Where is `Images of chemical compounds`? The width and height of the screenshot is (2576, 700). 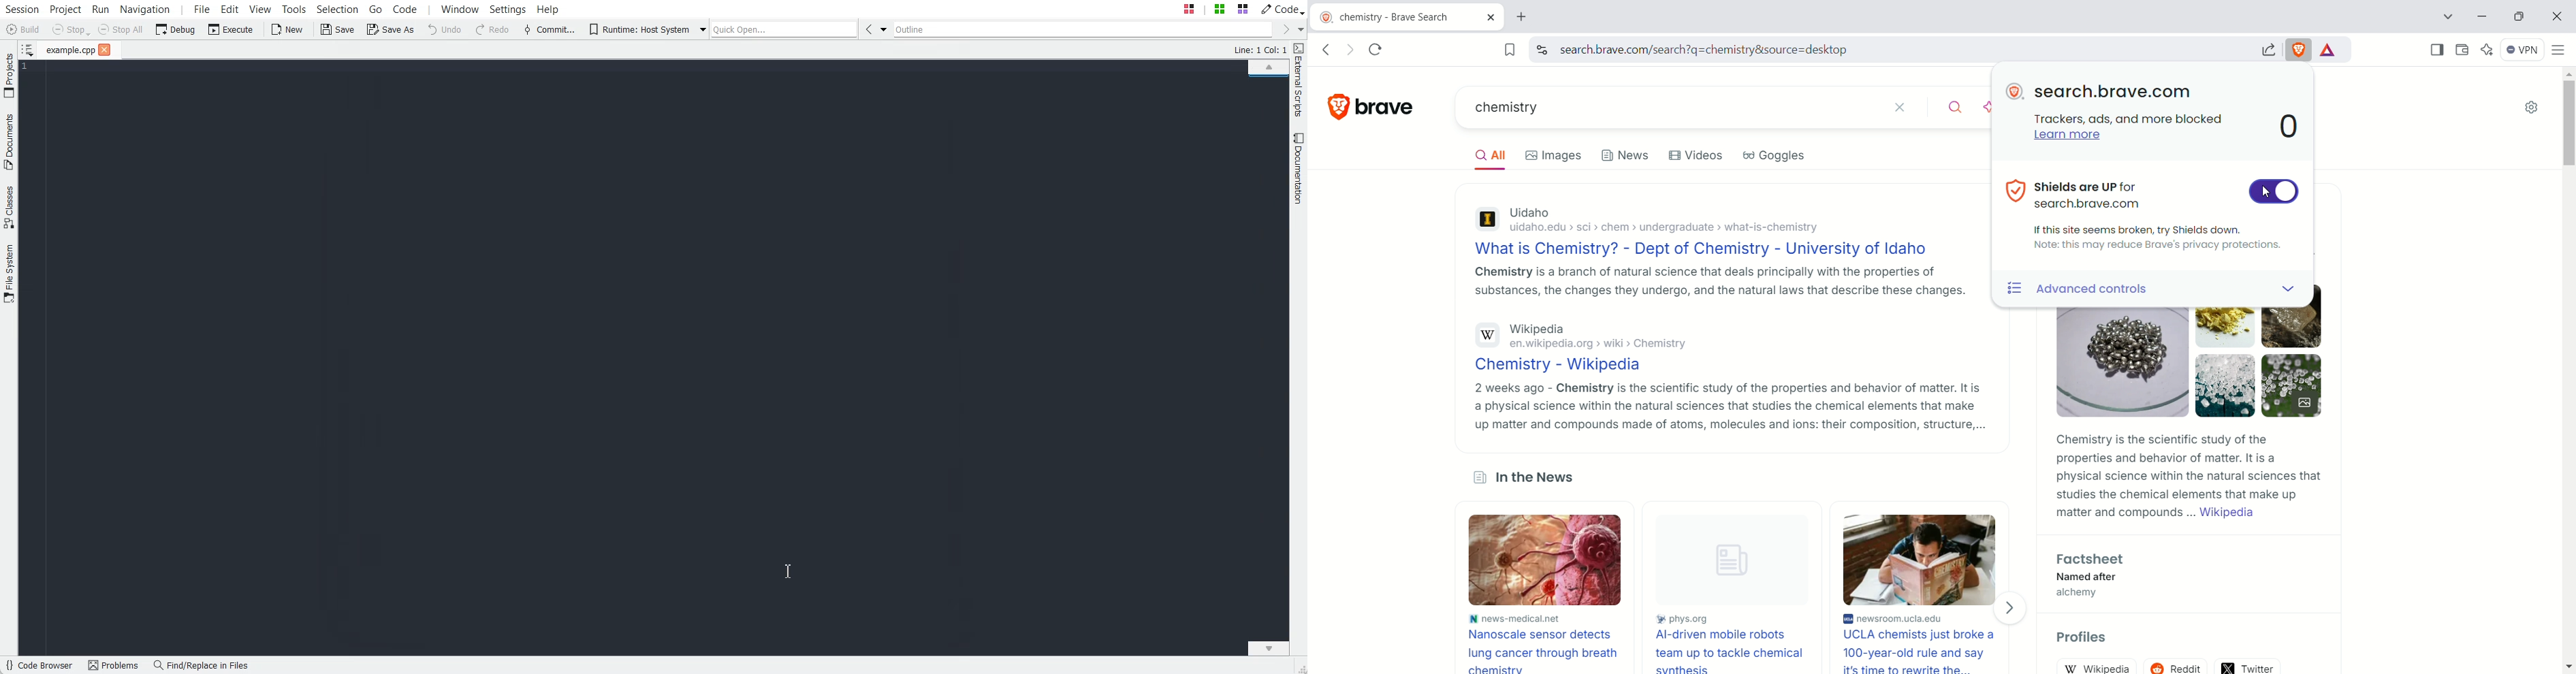 Images of chemical compounds is located at coordinates (2185, 366).